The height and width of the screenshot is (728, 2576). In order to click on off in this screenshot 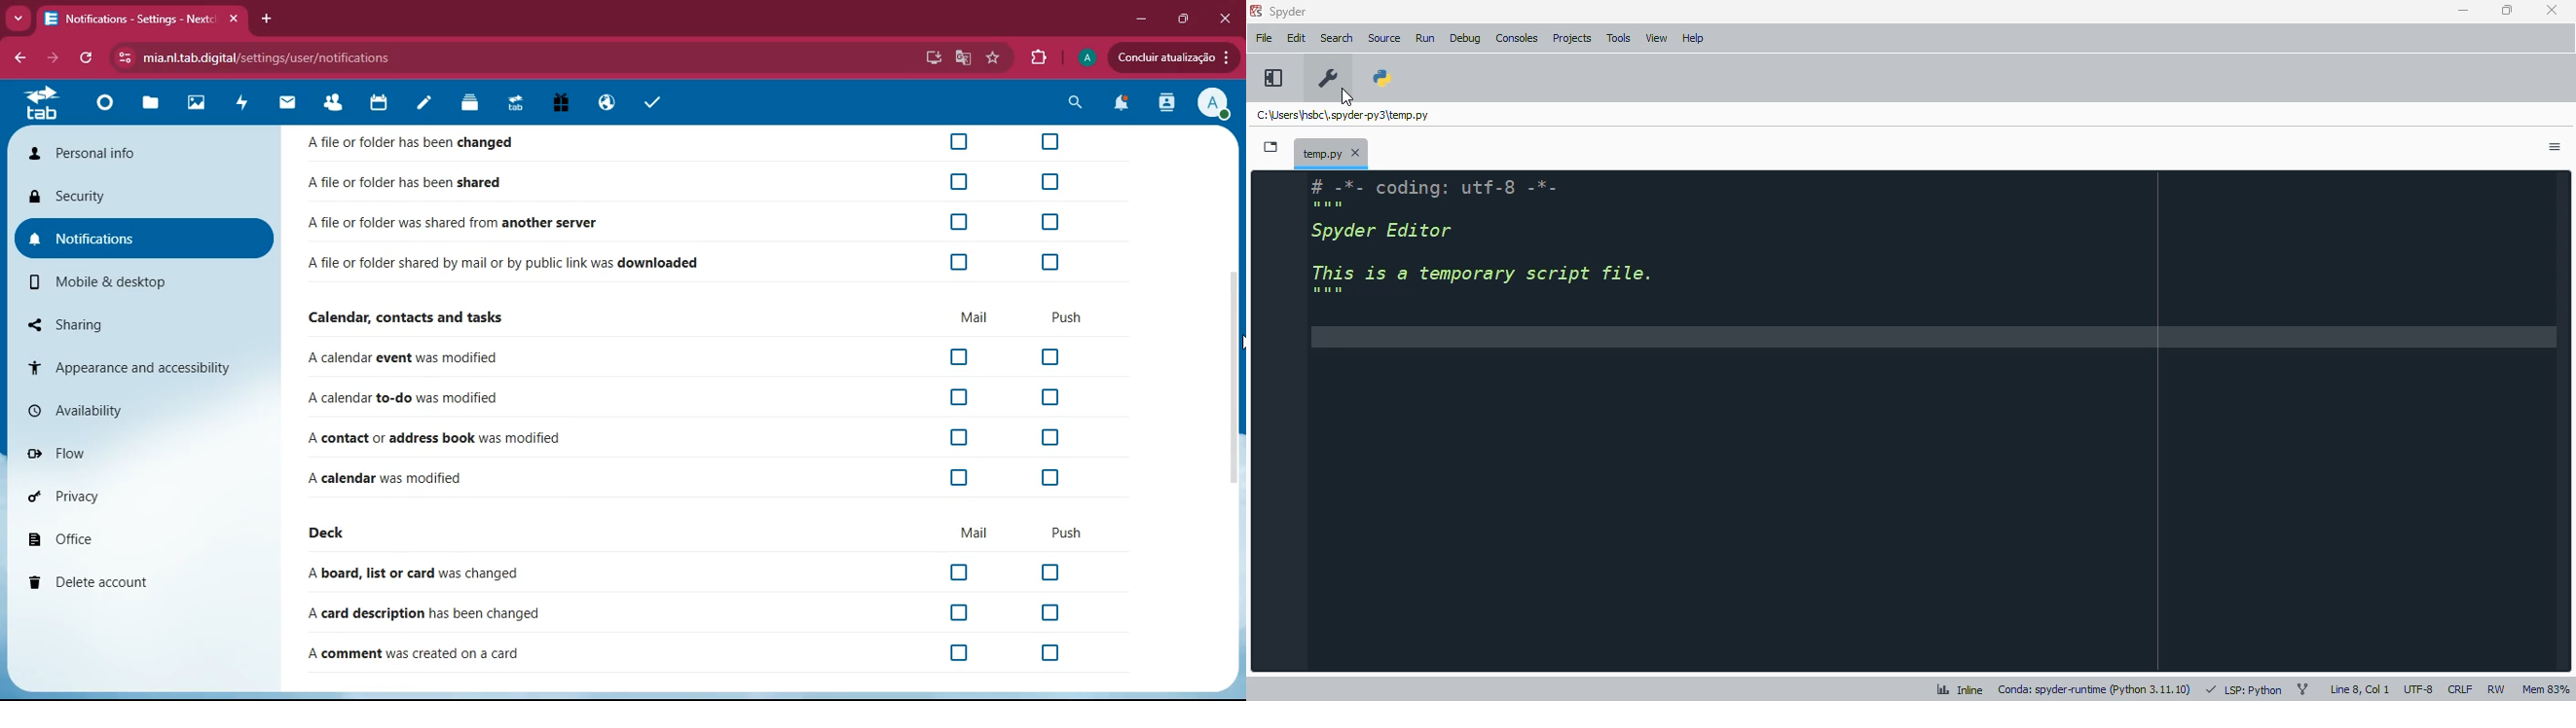, I will do `click(1051, 141)`.